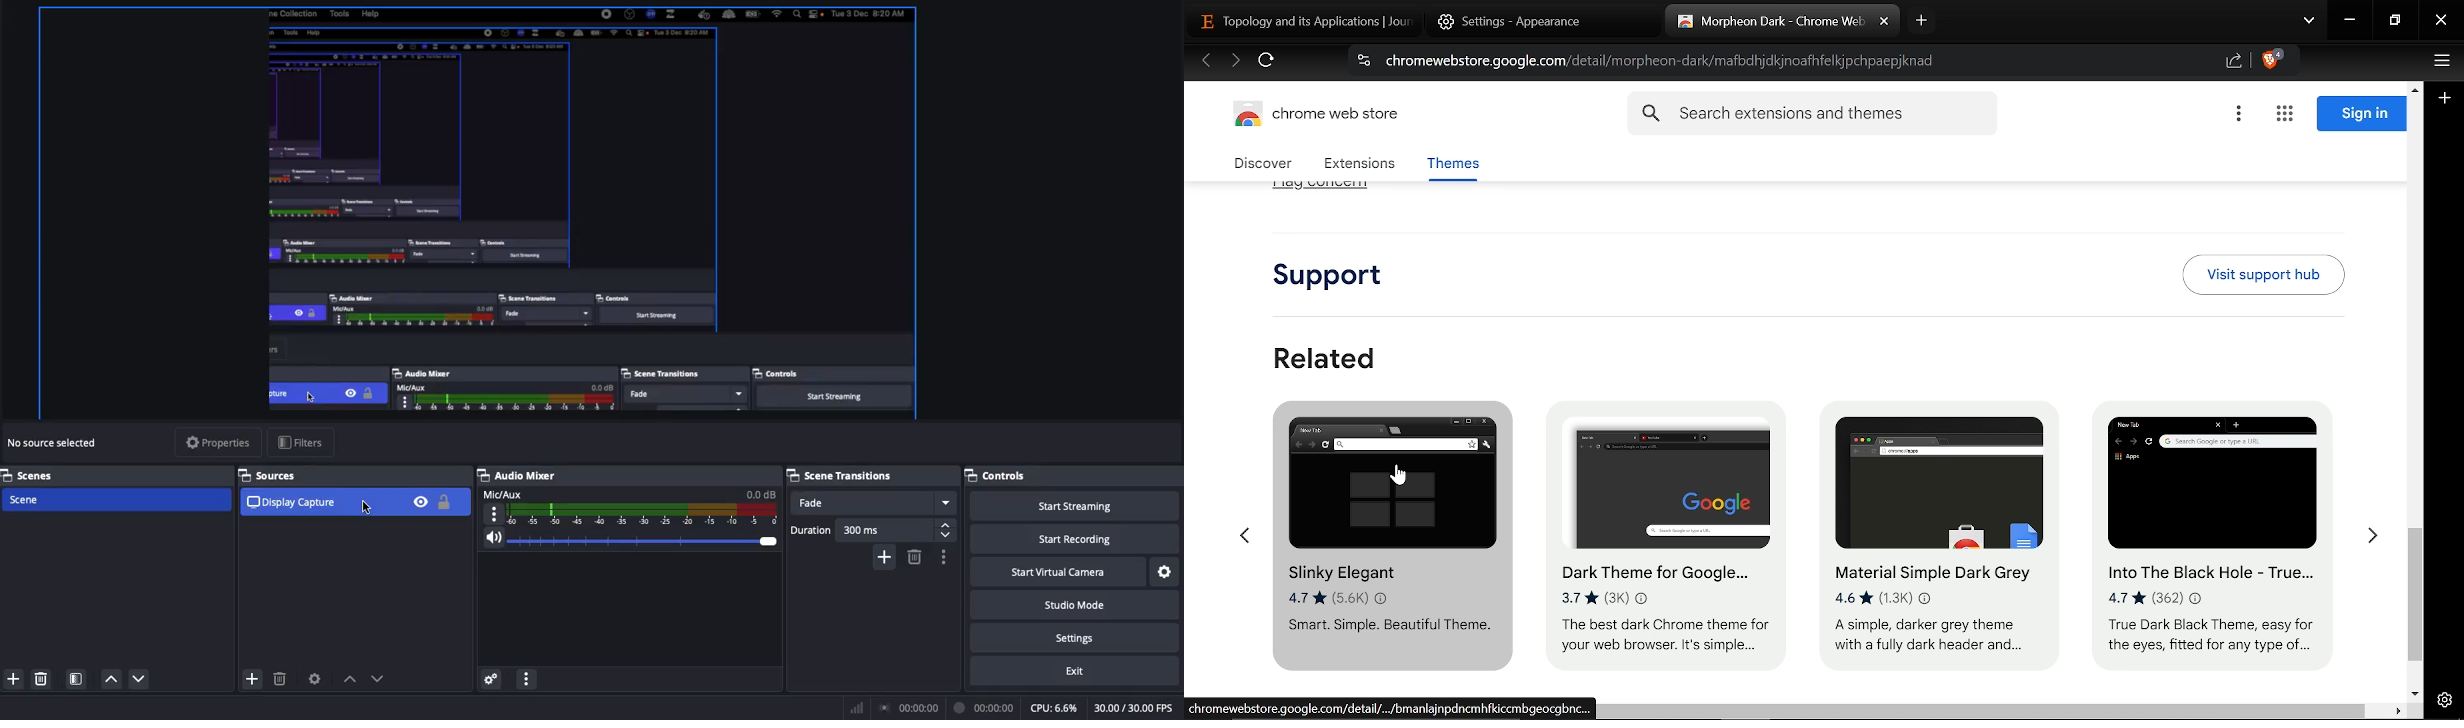 This screenshot has height=728, width=2464. What do you see at coordinates (444, 503) in the screenshot?
I see `Unlocked` at bounding box center [444, 503].